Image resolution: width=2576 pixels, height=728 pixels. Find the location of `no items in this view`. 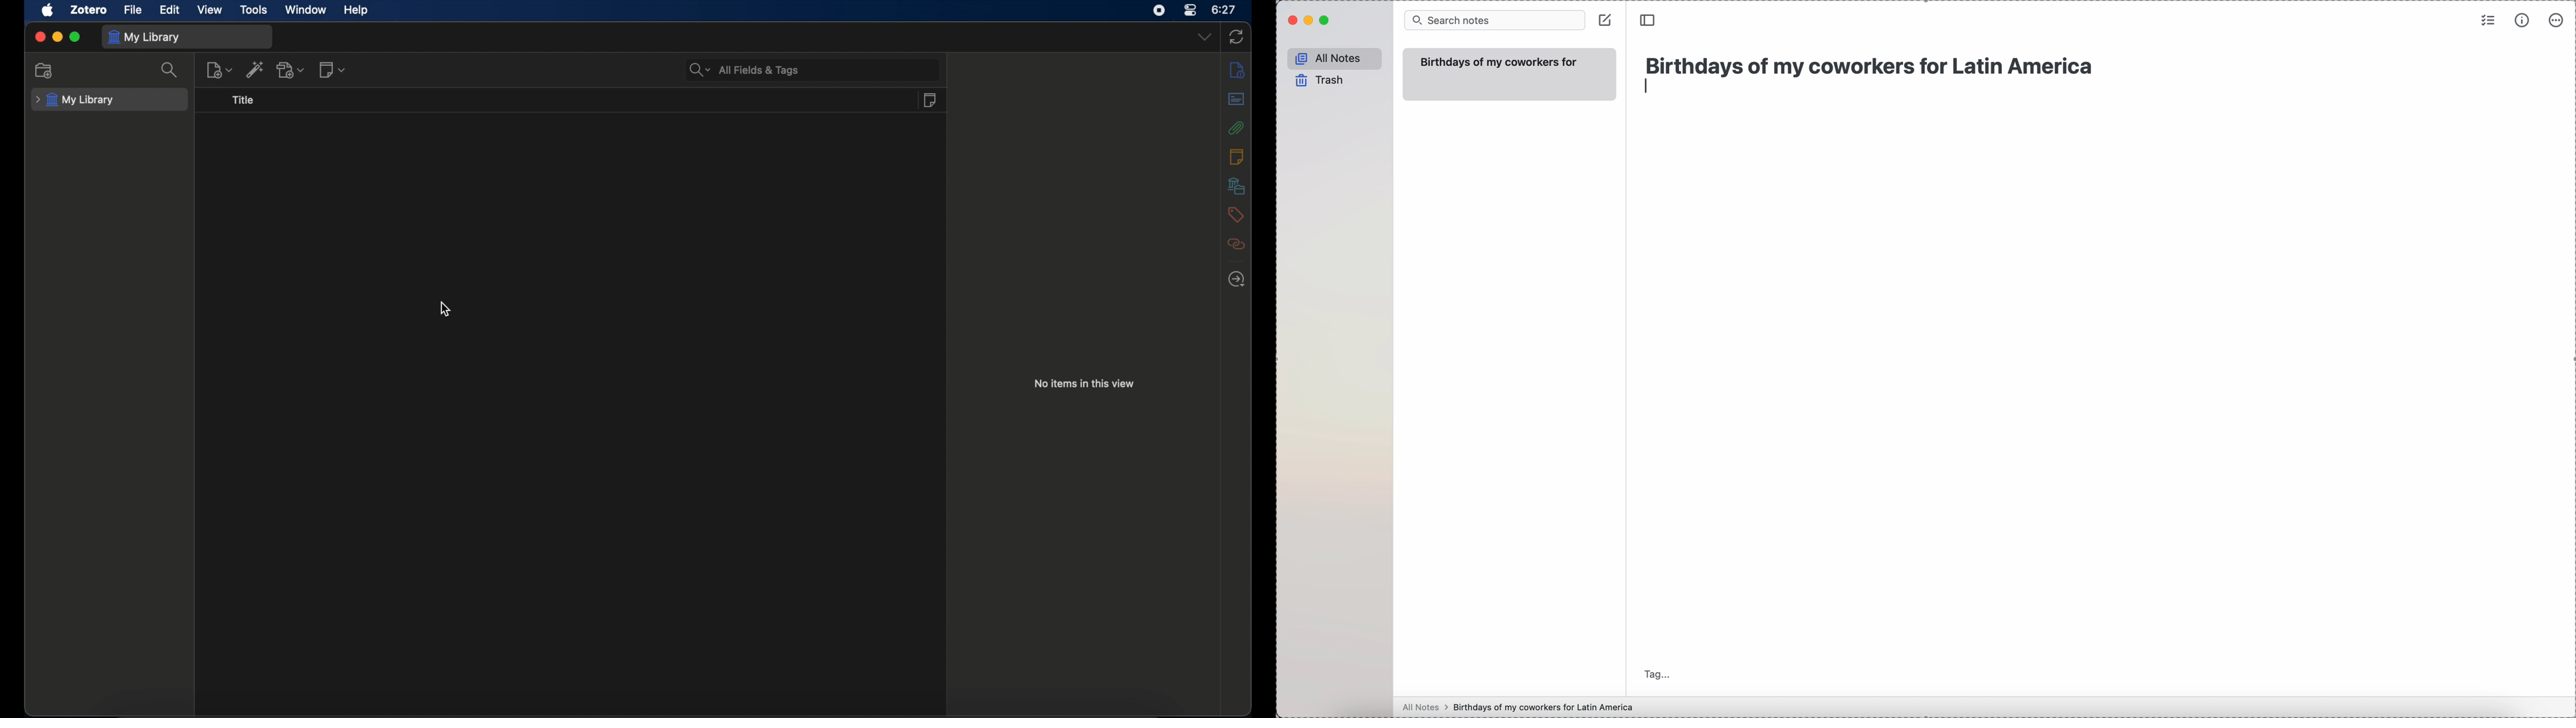

no items in this view is located at coordinates (1087, 383).